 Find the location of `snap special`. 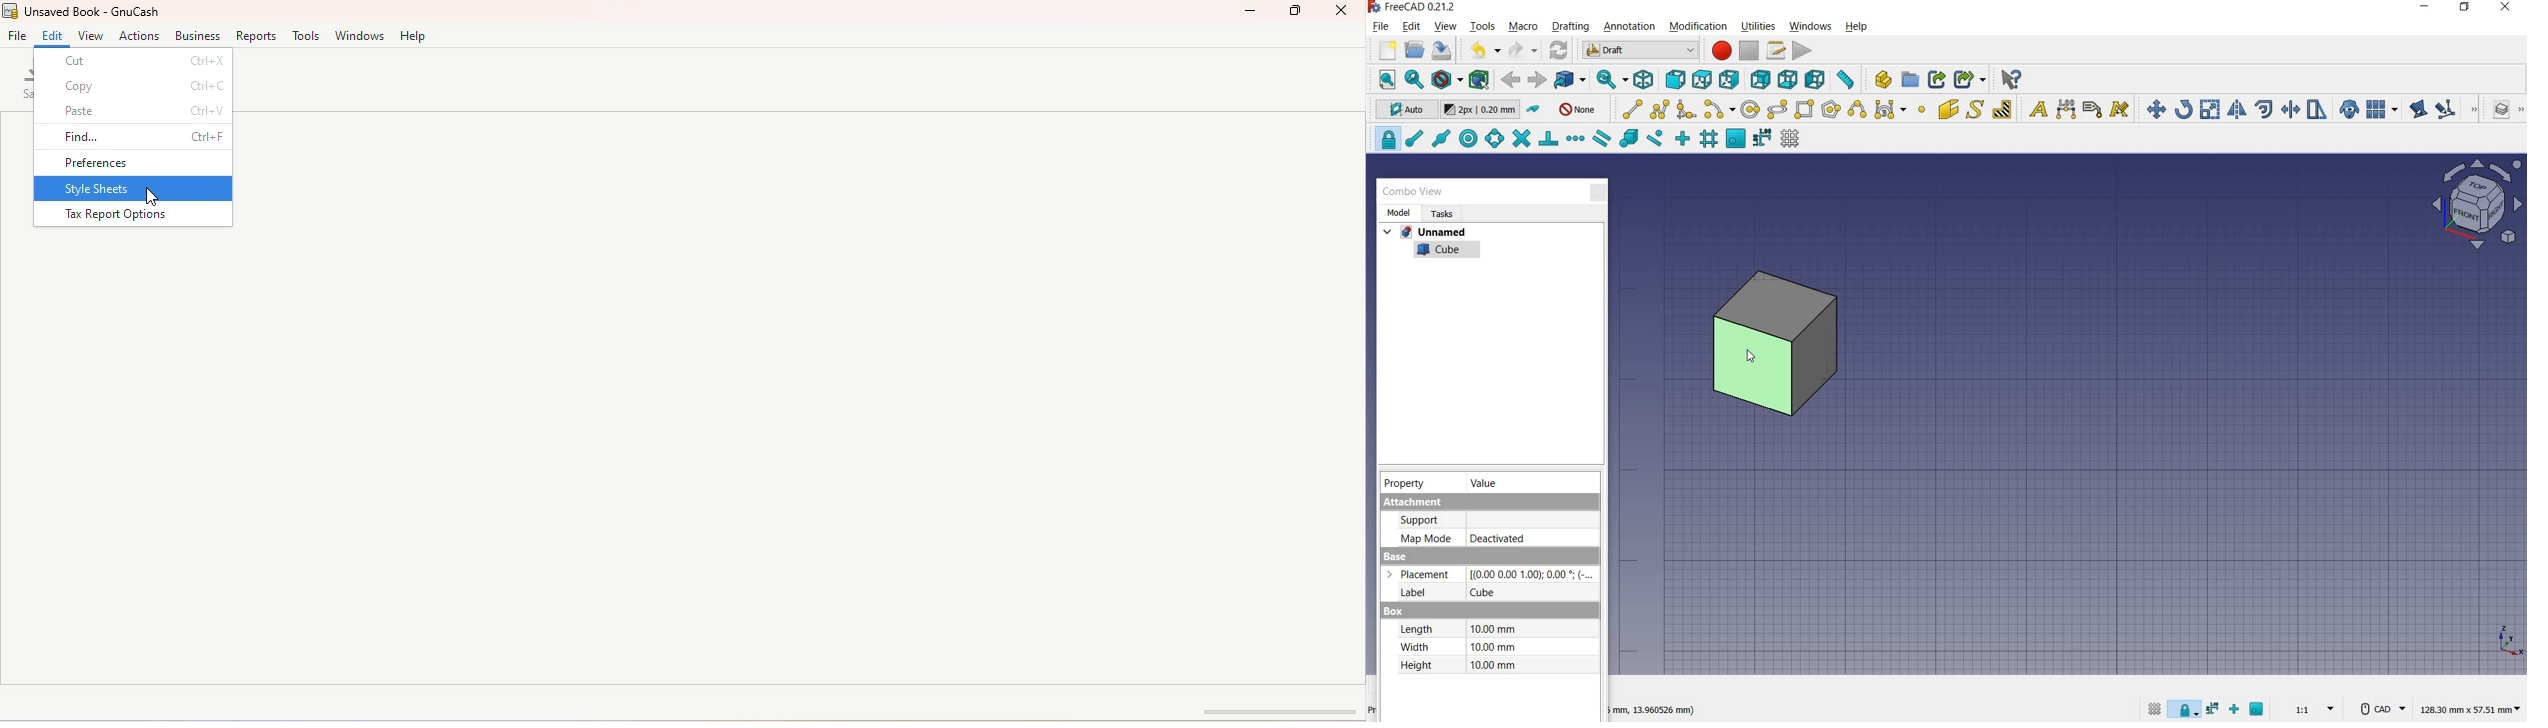

snap special is located at coordinates (1629, 138).